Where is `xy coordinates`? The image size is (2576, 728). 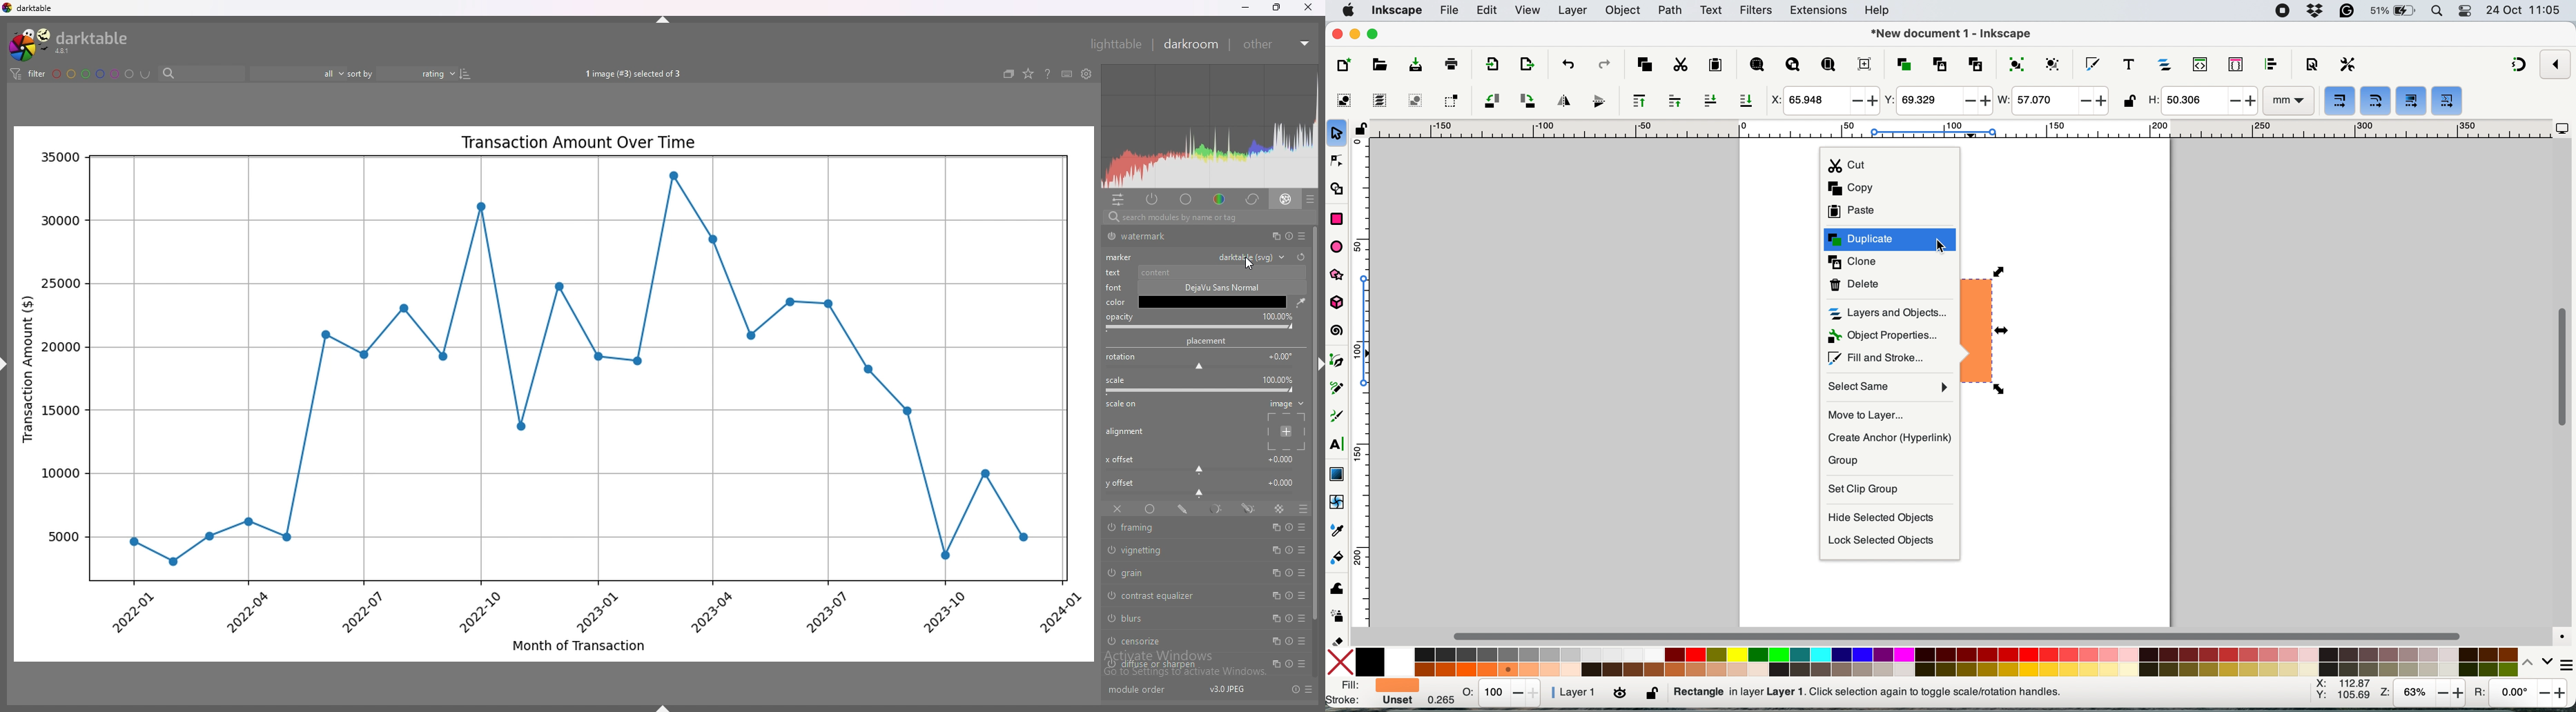
xy coordinates is located at coordinates (2343, 692).